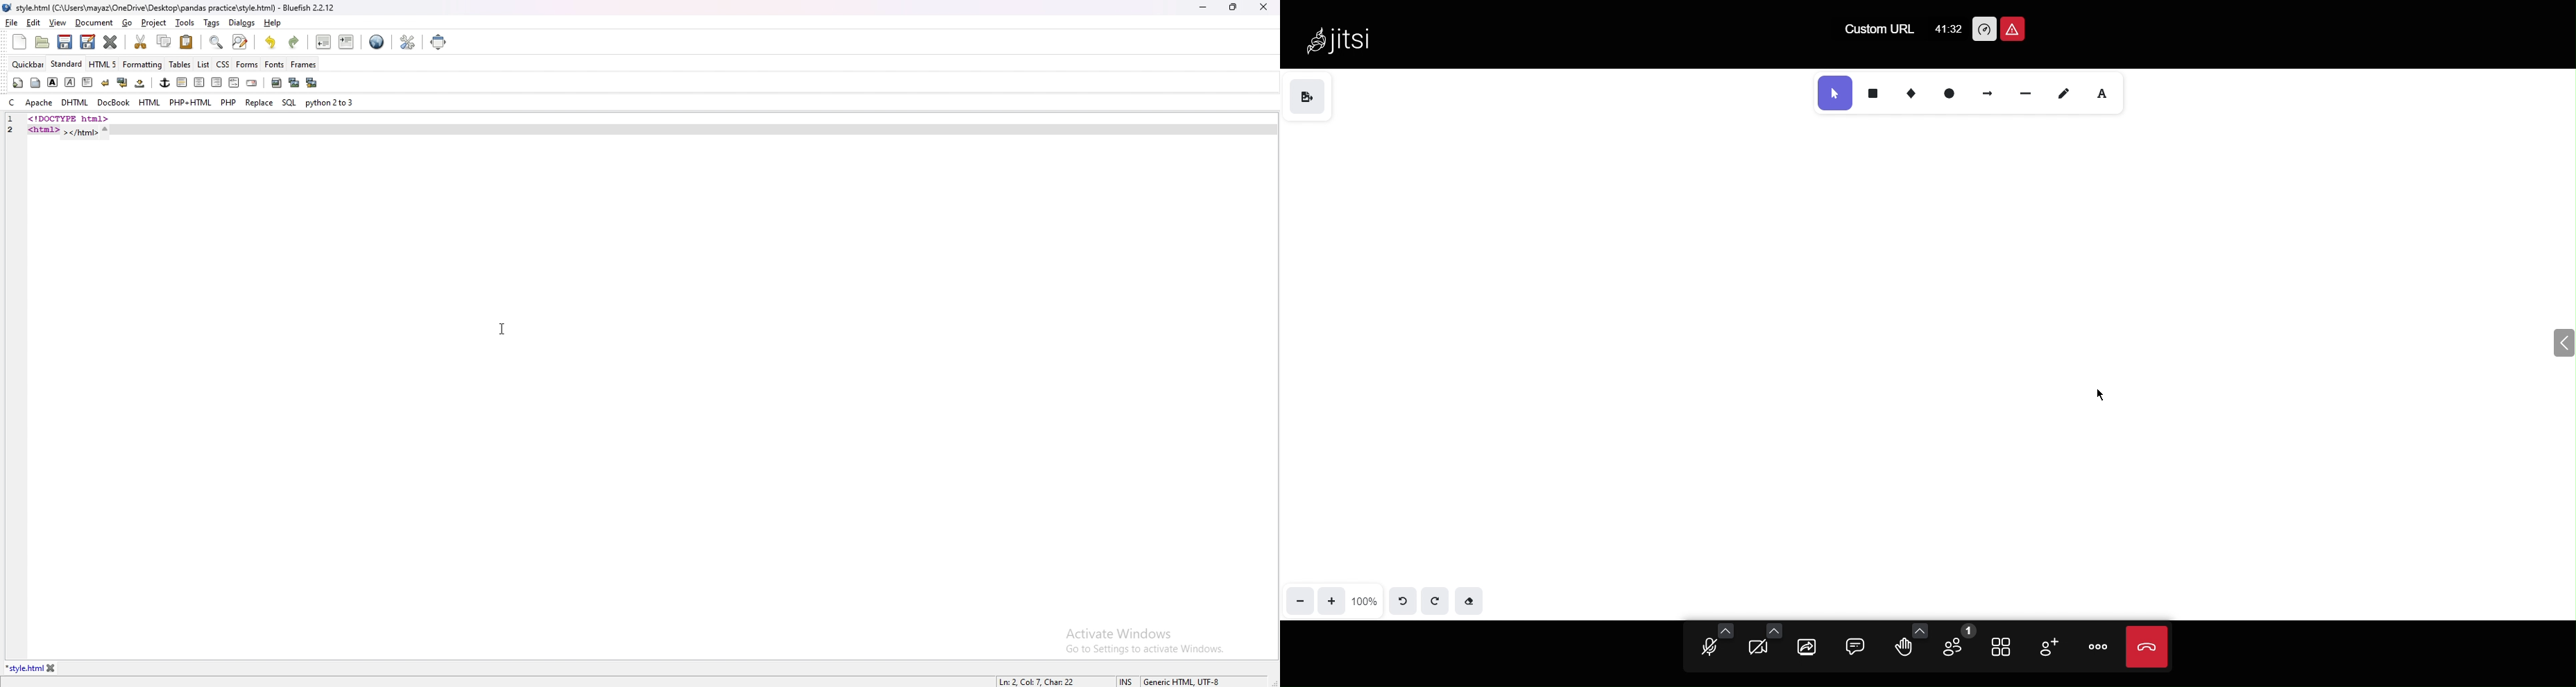 The image size is (2576, 700). What do you see at coordinates (311, 82) in the screenshot?
I see `multi thumbnail` at bounding box center [311, 82].